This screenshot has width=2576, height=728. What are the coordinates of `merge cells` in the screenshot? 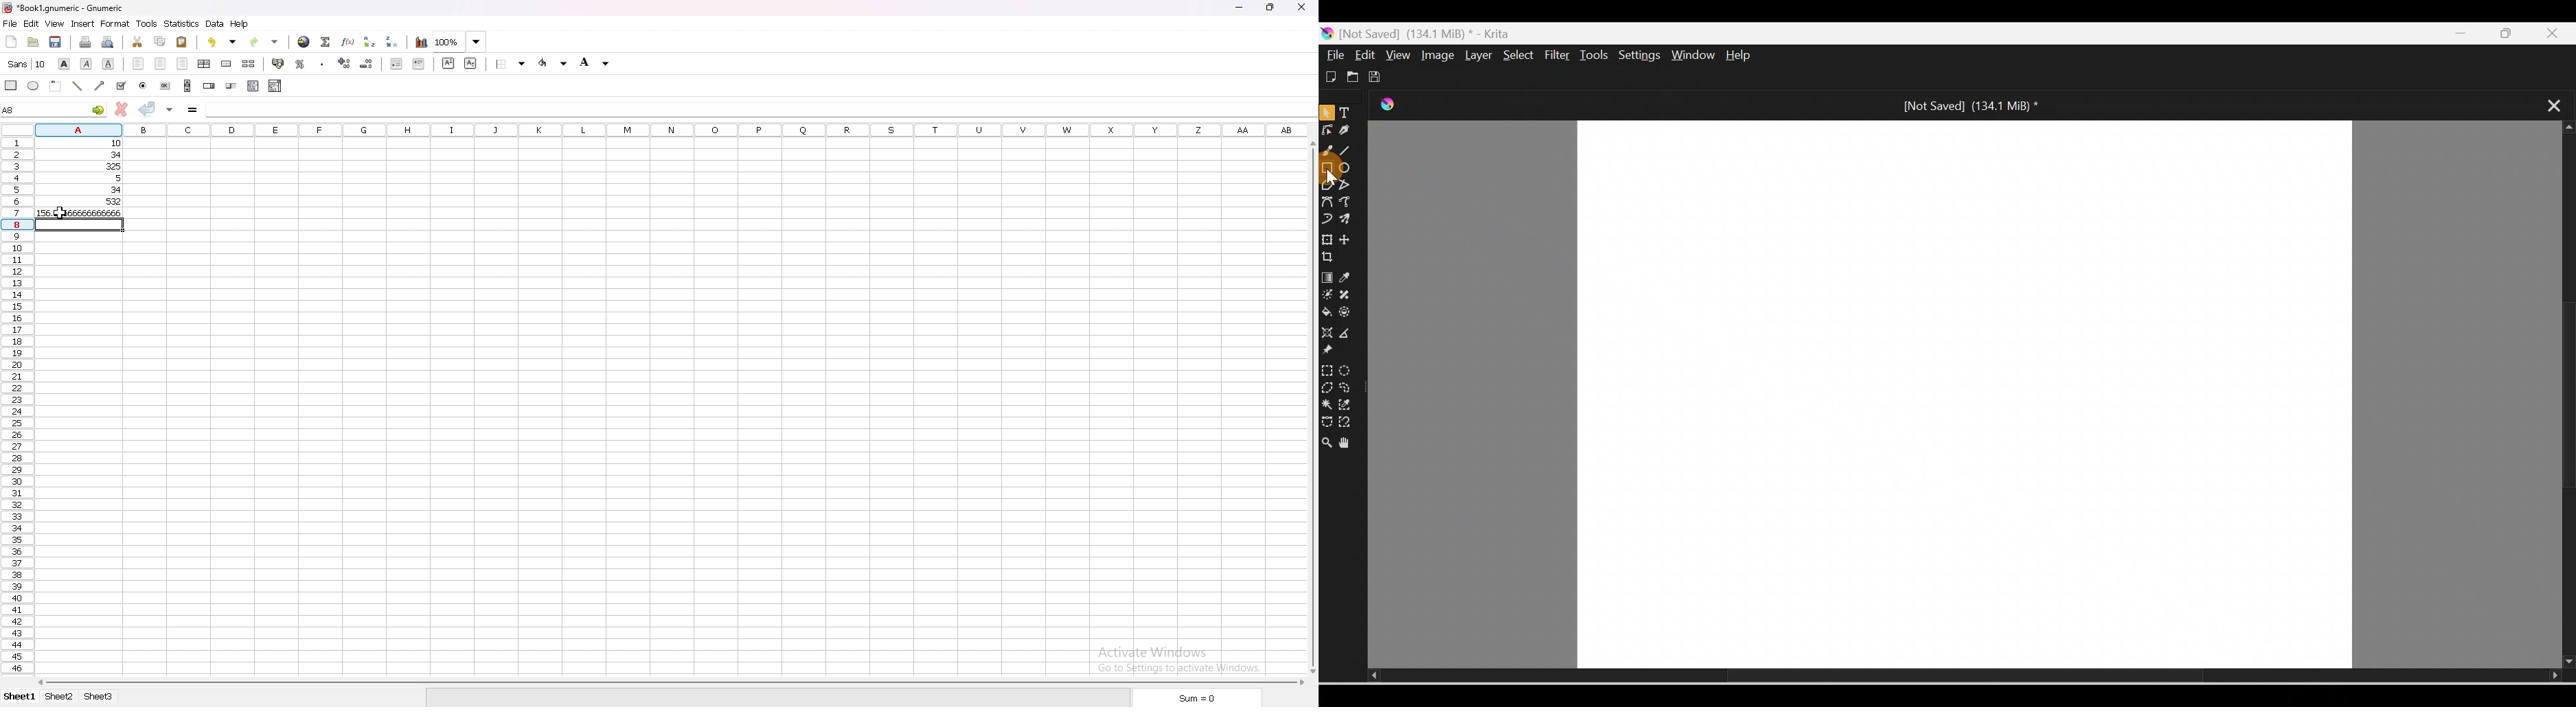 It's located at (227, 65).